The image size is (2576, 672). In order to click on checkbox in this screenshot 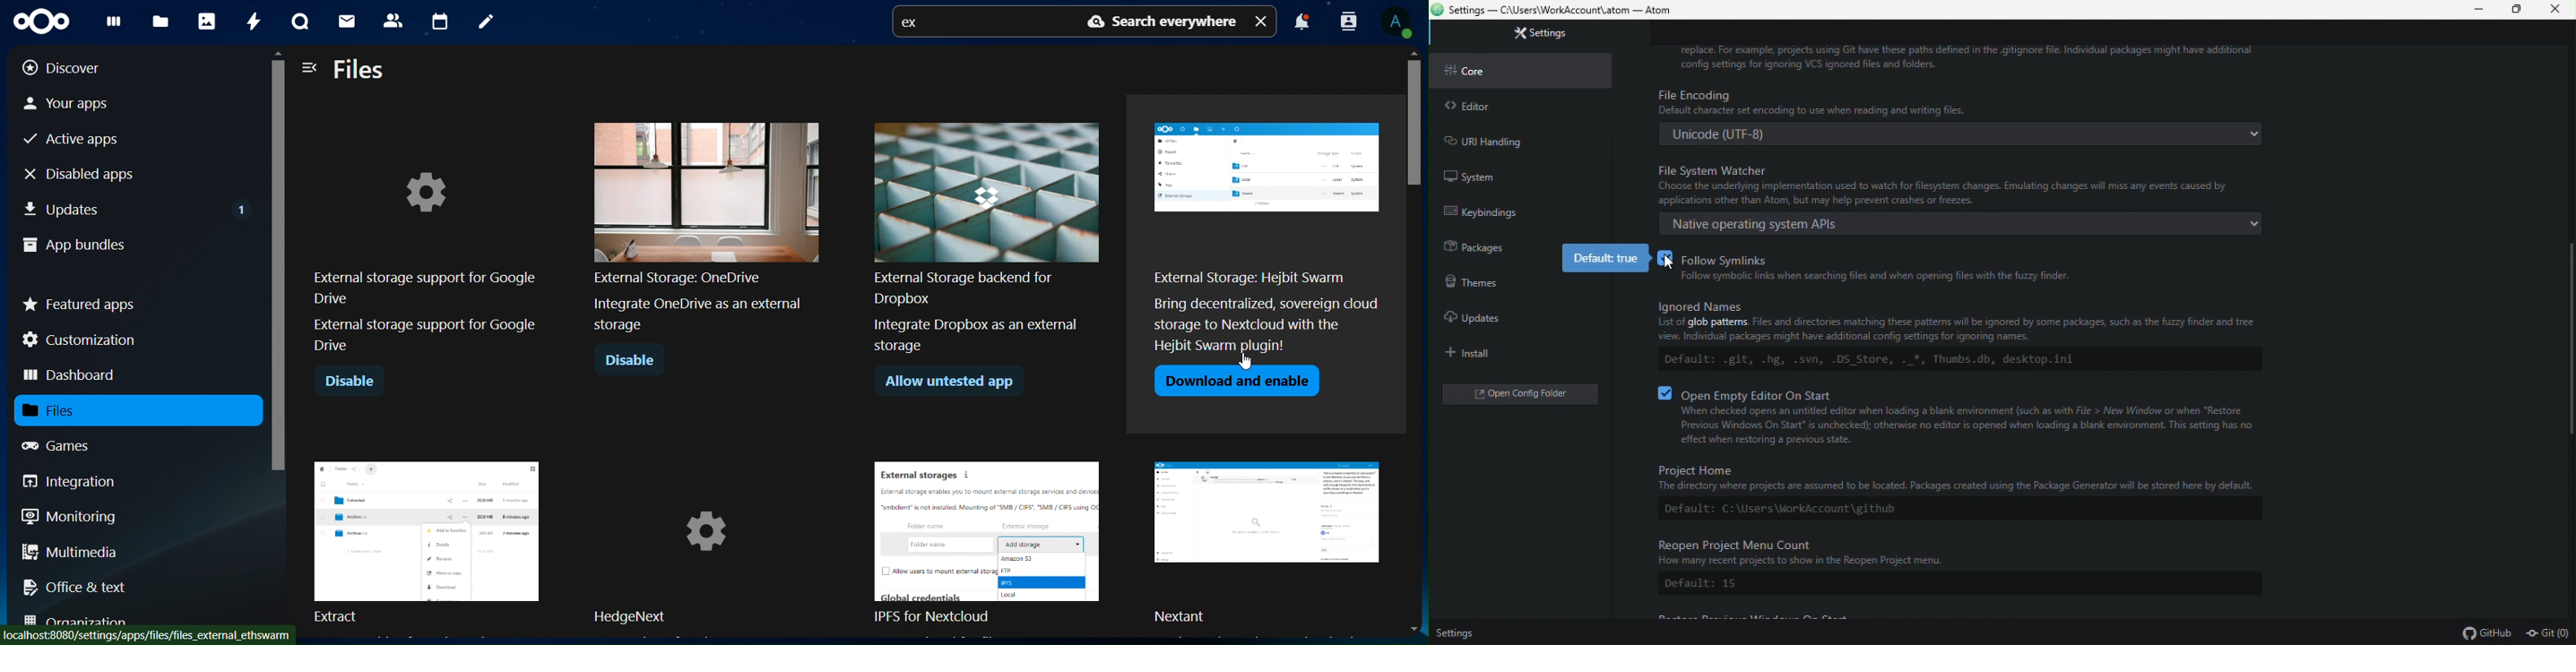, I will do `click(1666, 393)`.